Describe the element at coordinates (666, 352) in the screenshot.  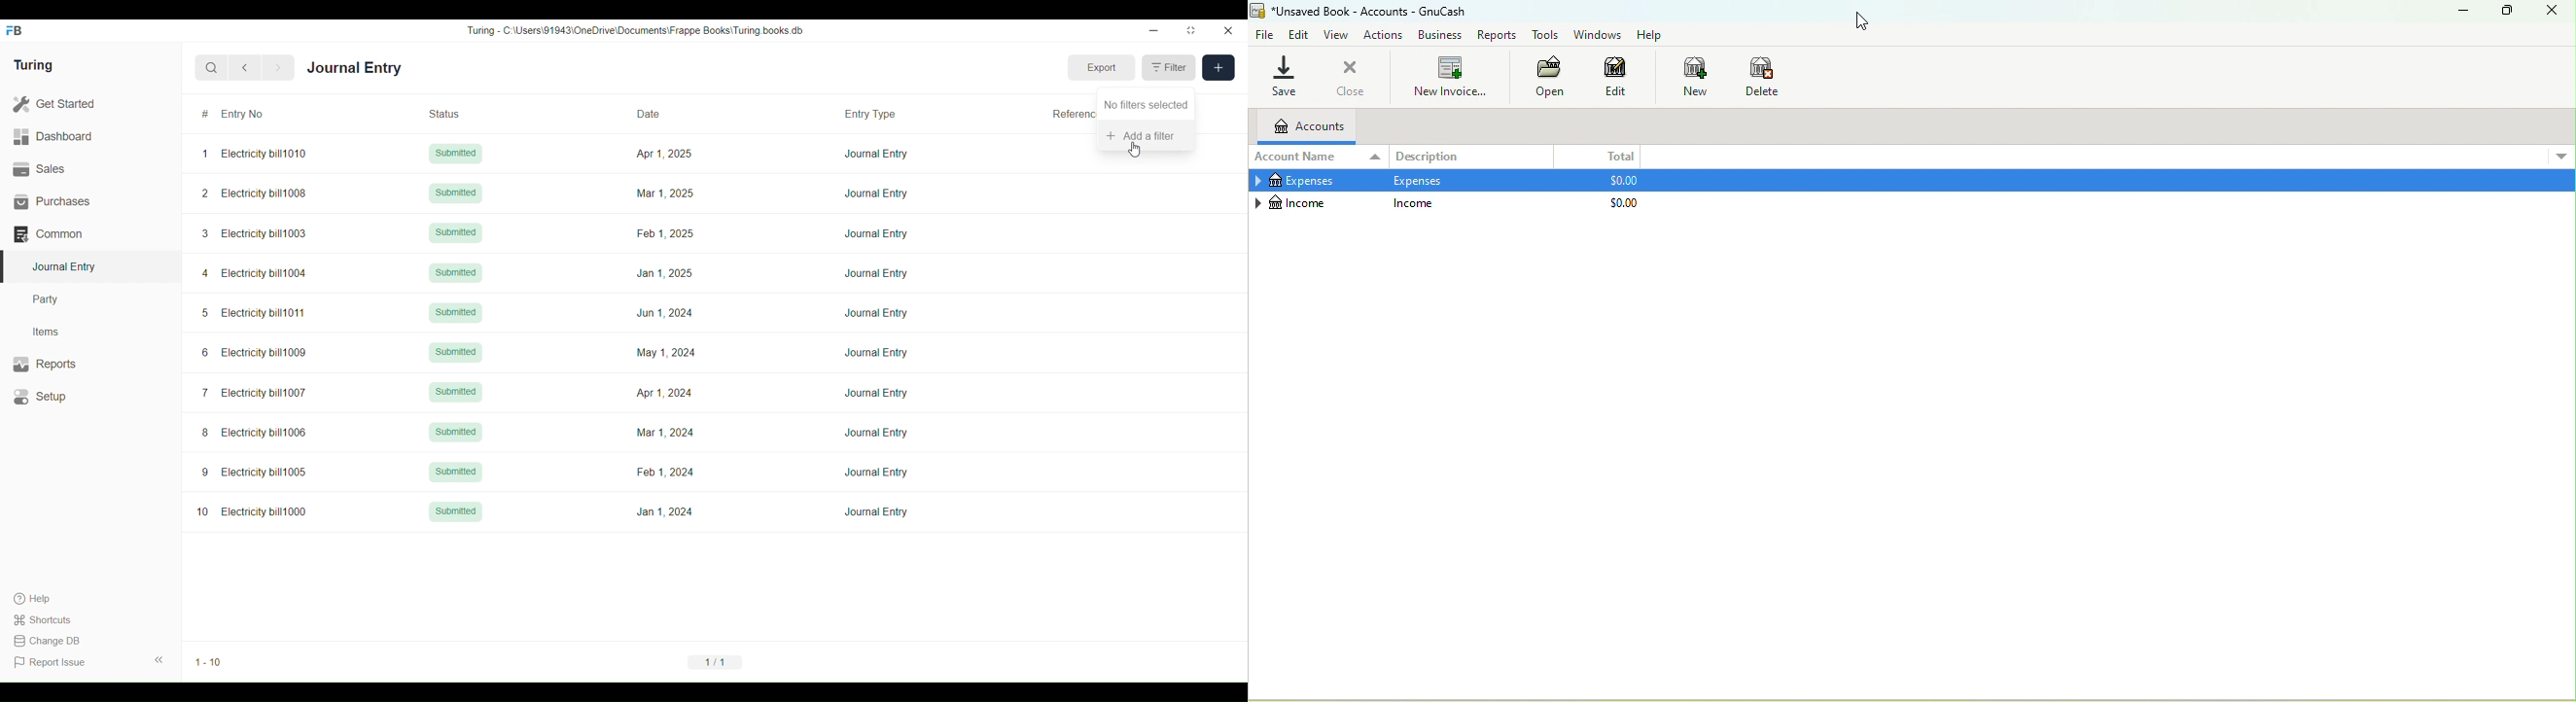
I see `May 1, 2024` at that location.